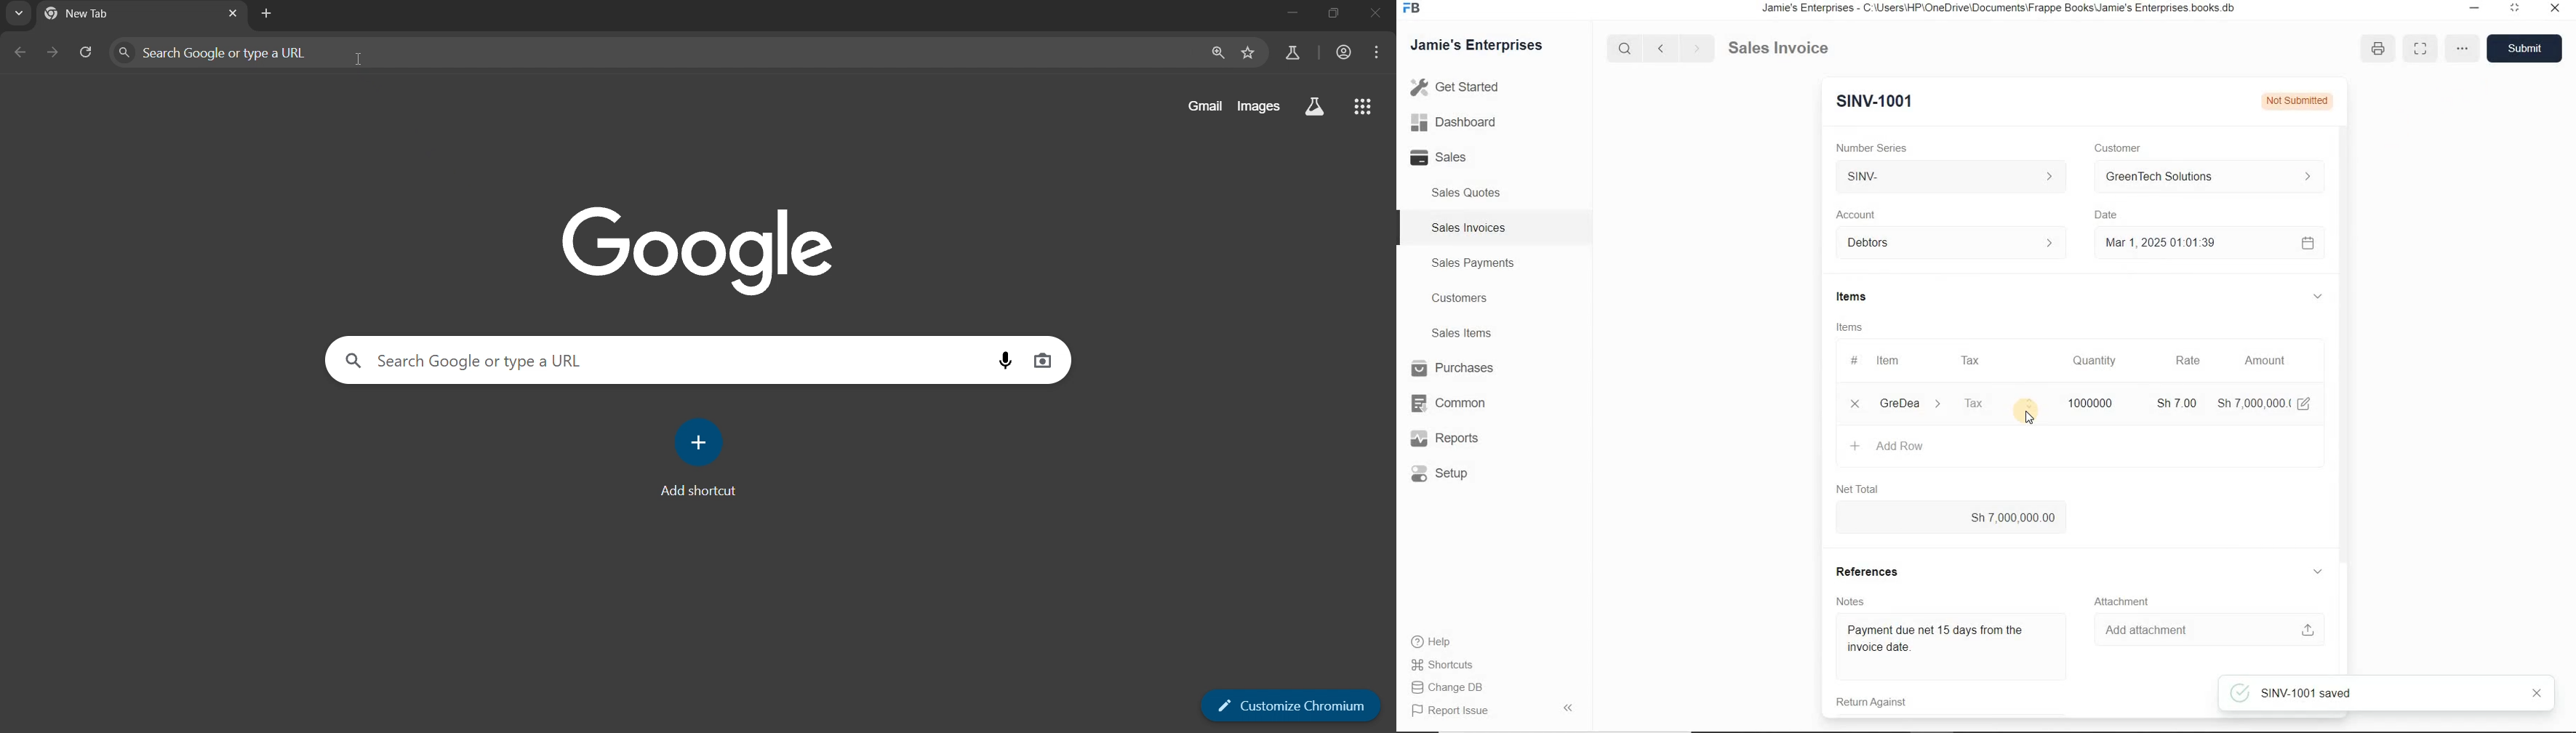 The width and height of the screenshot is (2576, 756). I want to click on vertical scrollbar, so click(2342, 327).